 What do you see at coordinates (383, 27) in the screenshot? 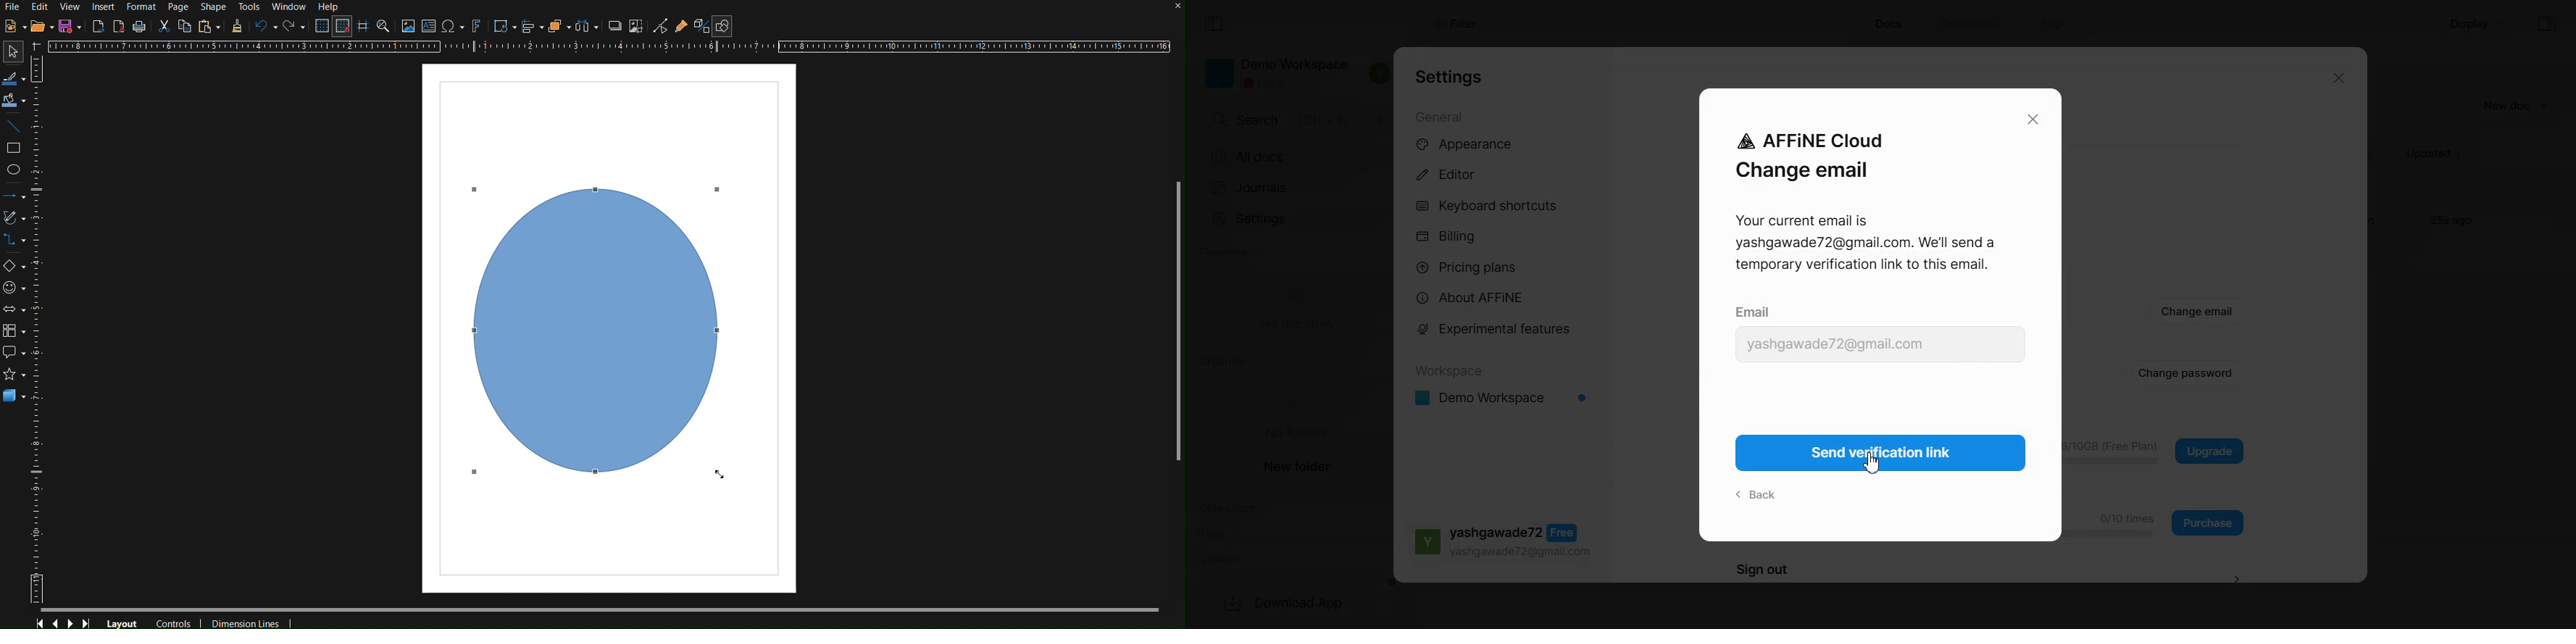
I see `Zoom and Pan` at bounding box center [383, 27].